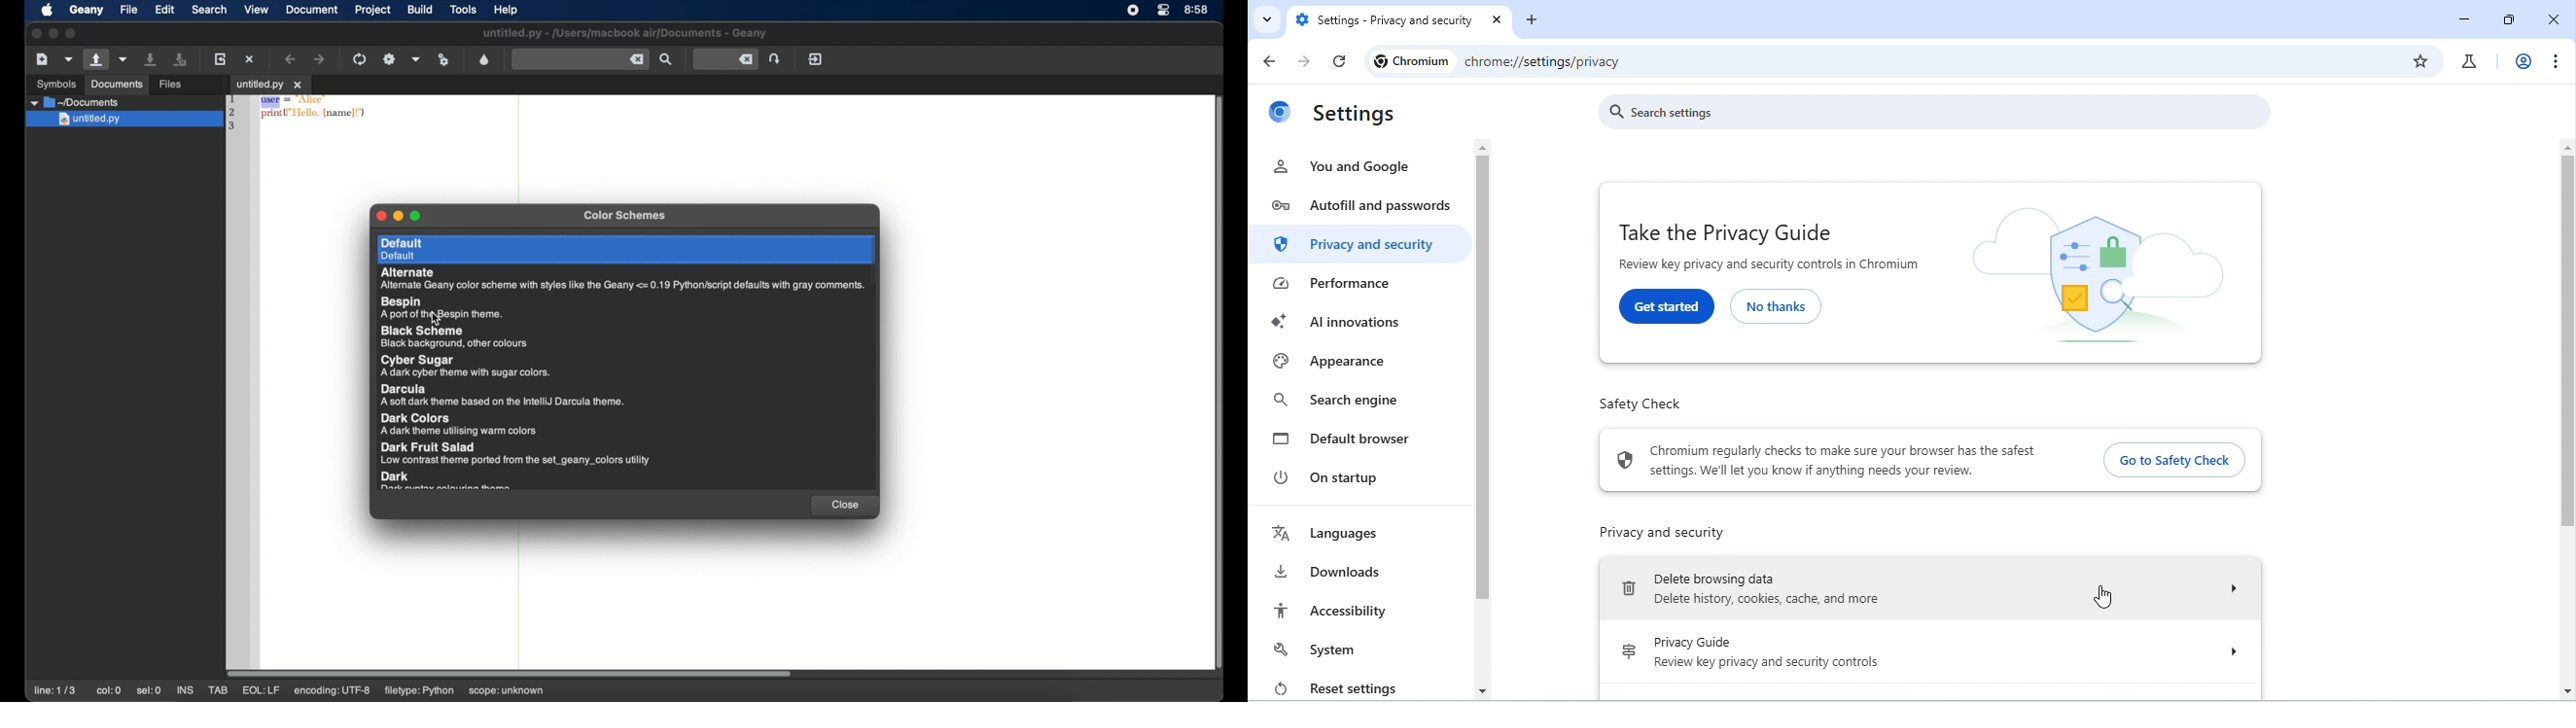 The image size is (2576, 728). Describe the element at coordinates (1324, 649) in the screenshot. I see `system` at that location.